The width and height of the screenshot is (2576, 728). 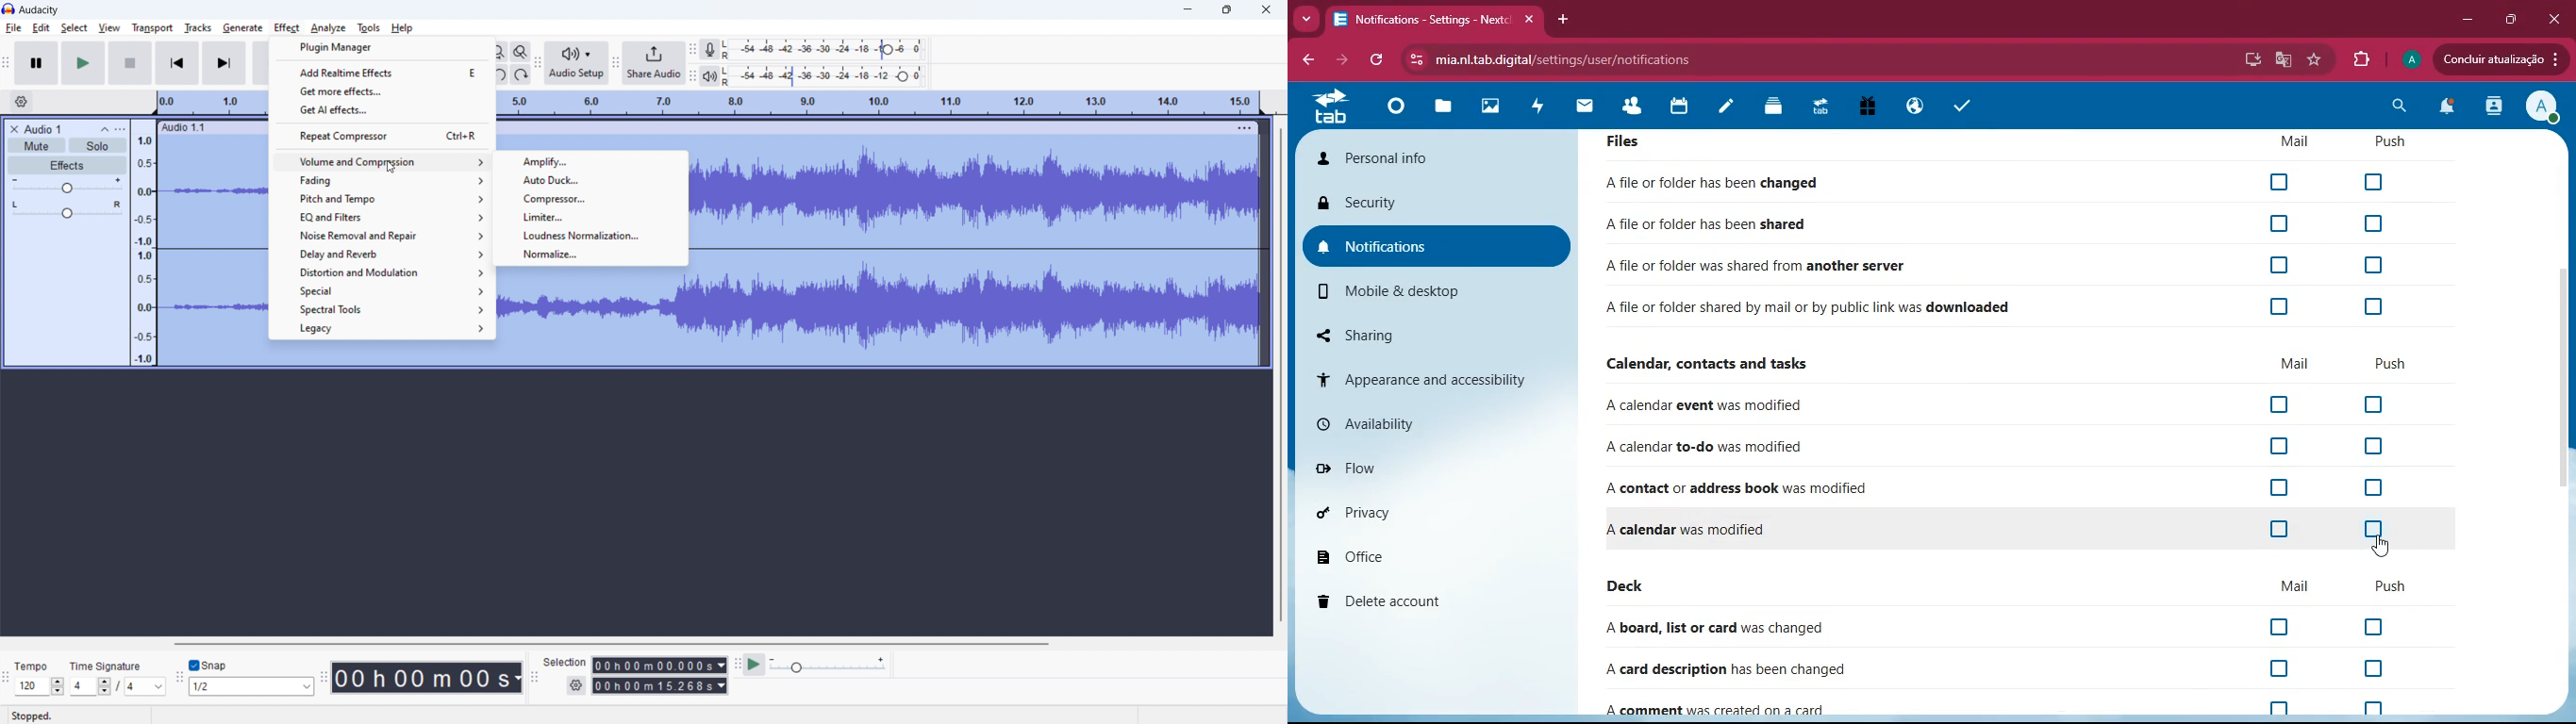 What do you see at coordinates (1731, 108) in the screenshot?
I see `notes` at bounding box center [1731, 108].